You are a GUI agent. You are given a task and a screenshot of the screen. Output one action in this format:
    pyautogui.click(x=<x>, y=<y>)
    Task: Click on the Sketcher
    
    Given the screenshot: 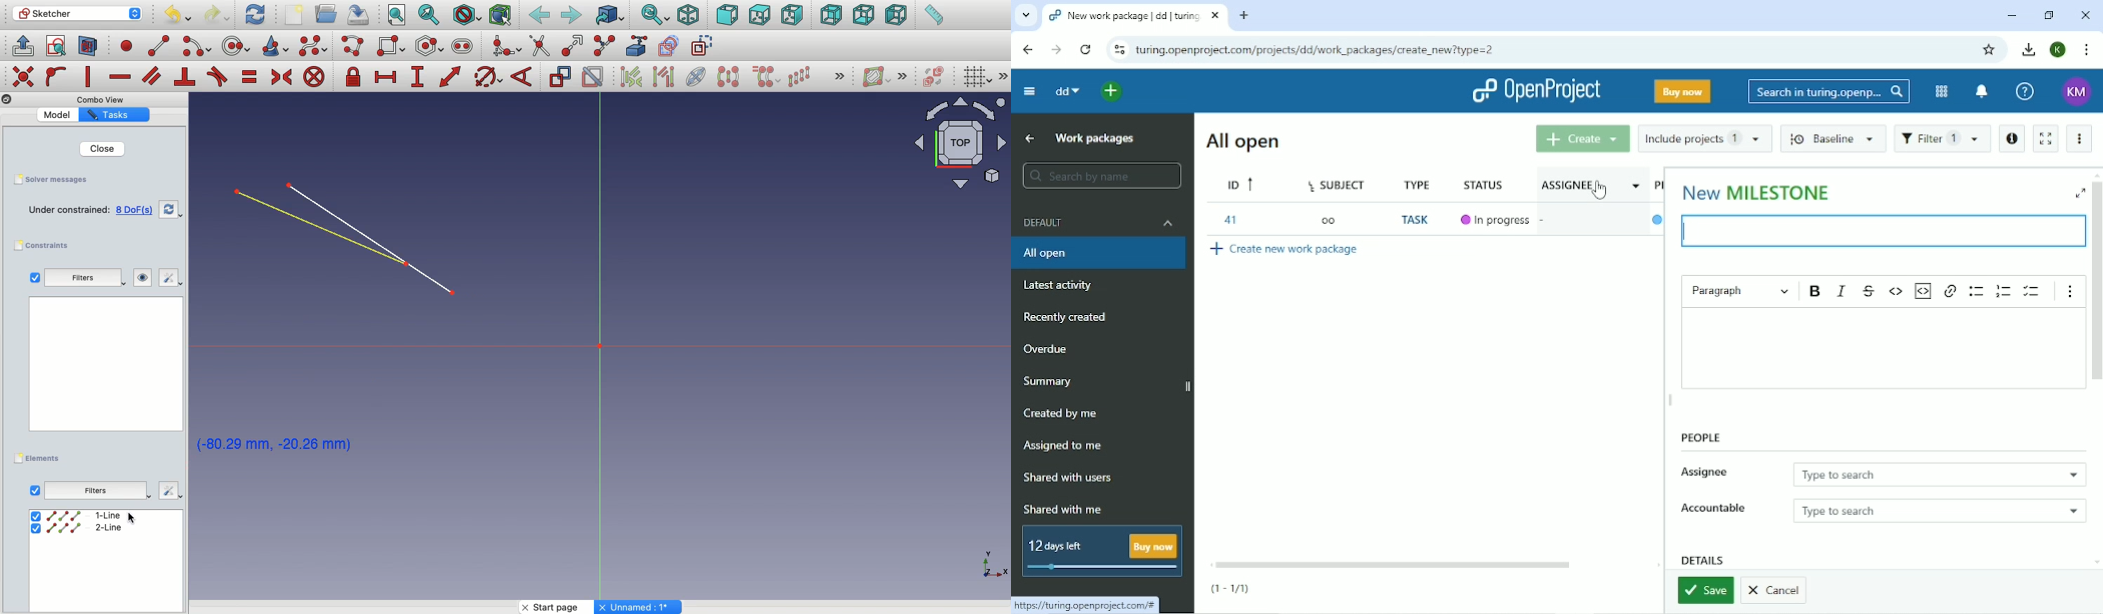 What is the action you would take?
    pyautogui.click(x=78, y=14)
    